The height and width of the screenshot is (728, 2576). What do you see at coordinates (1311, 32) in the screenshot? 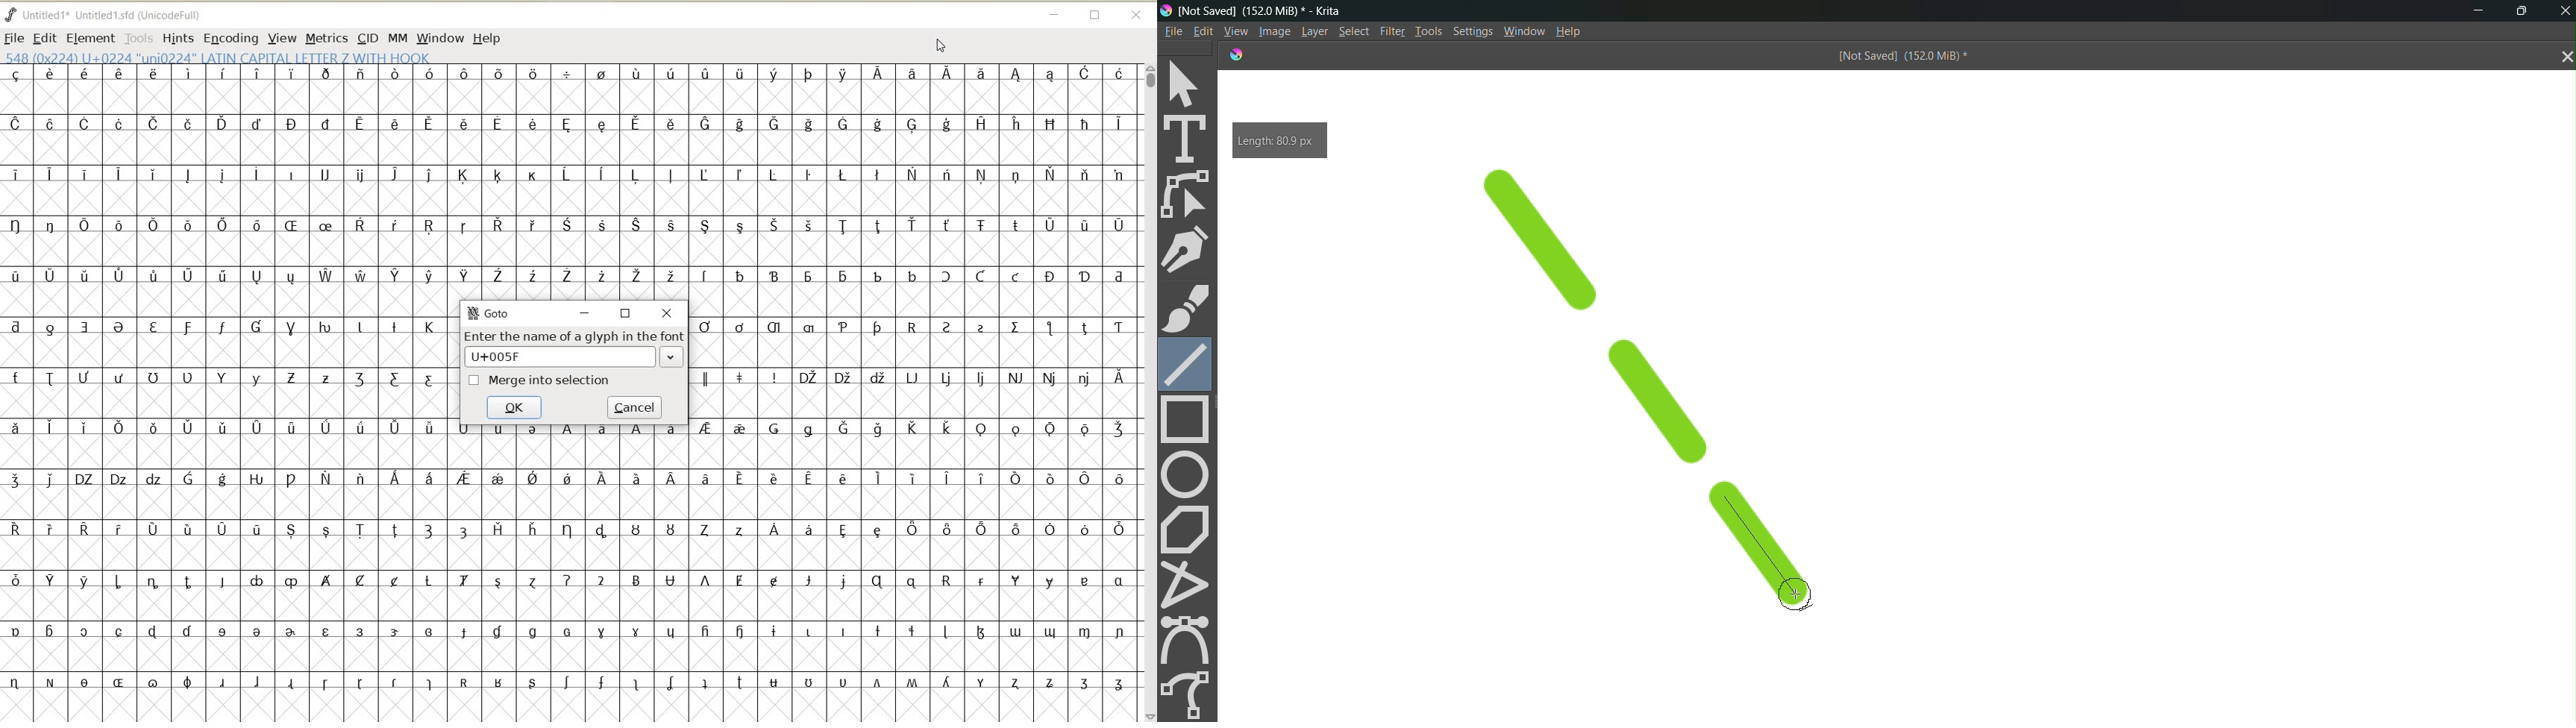
I see `Layer` at bounding box center [1311, 32].